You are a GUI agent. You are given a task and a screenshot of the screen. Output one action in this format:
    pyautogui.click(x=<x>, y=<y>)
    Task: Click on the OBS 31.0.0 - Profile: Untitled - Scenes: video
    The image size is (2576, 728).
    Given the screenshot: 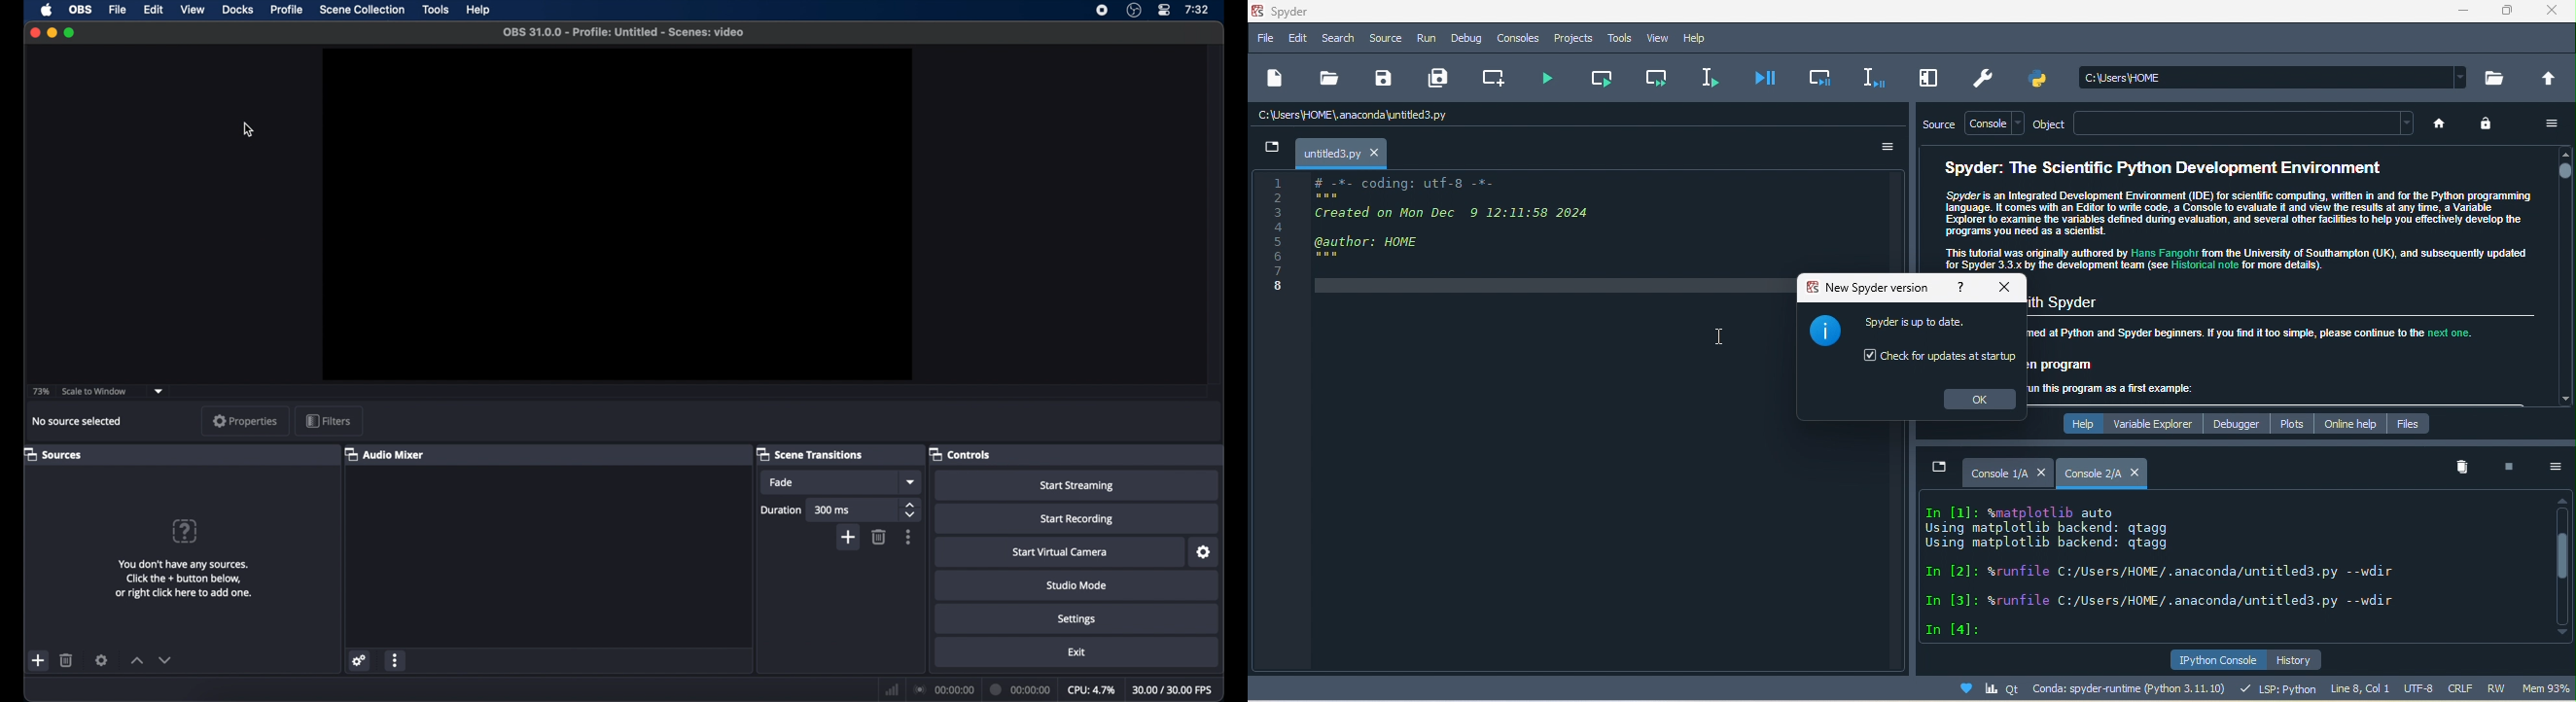 What is the action you would take?
    pyautogui.click(x=622, y=32)
    